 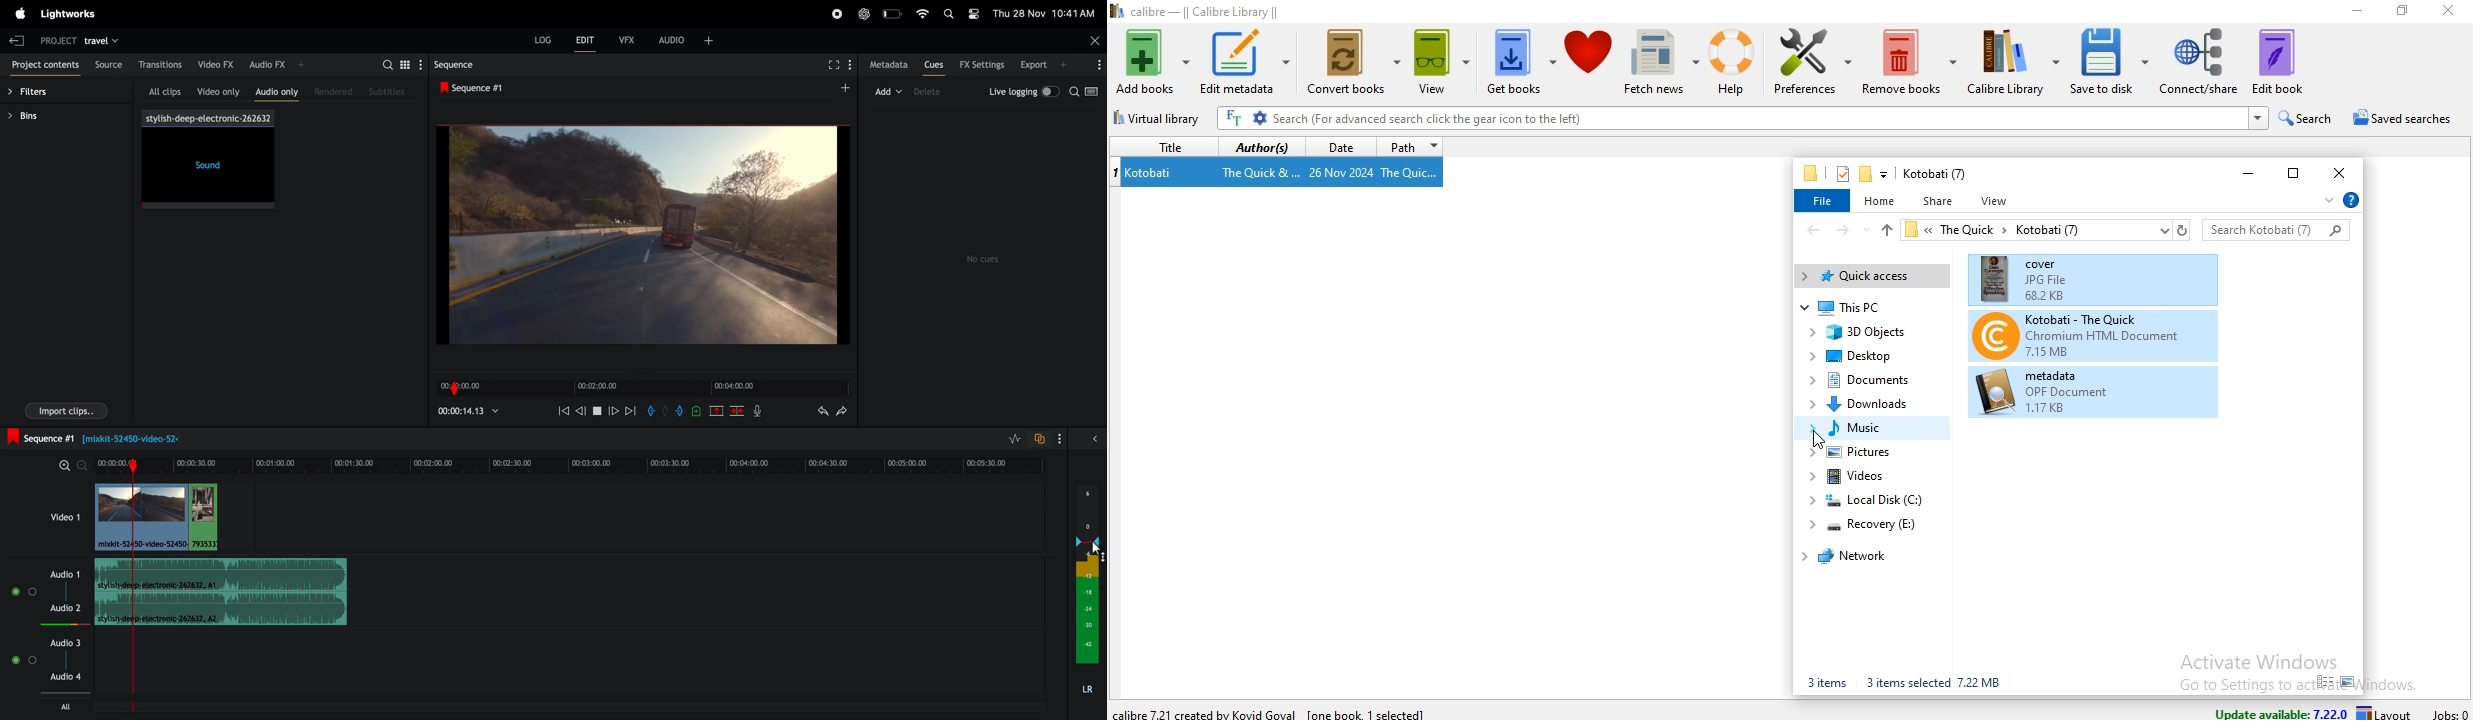 I want to click on search bar, so click(x=2276, y=228).